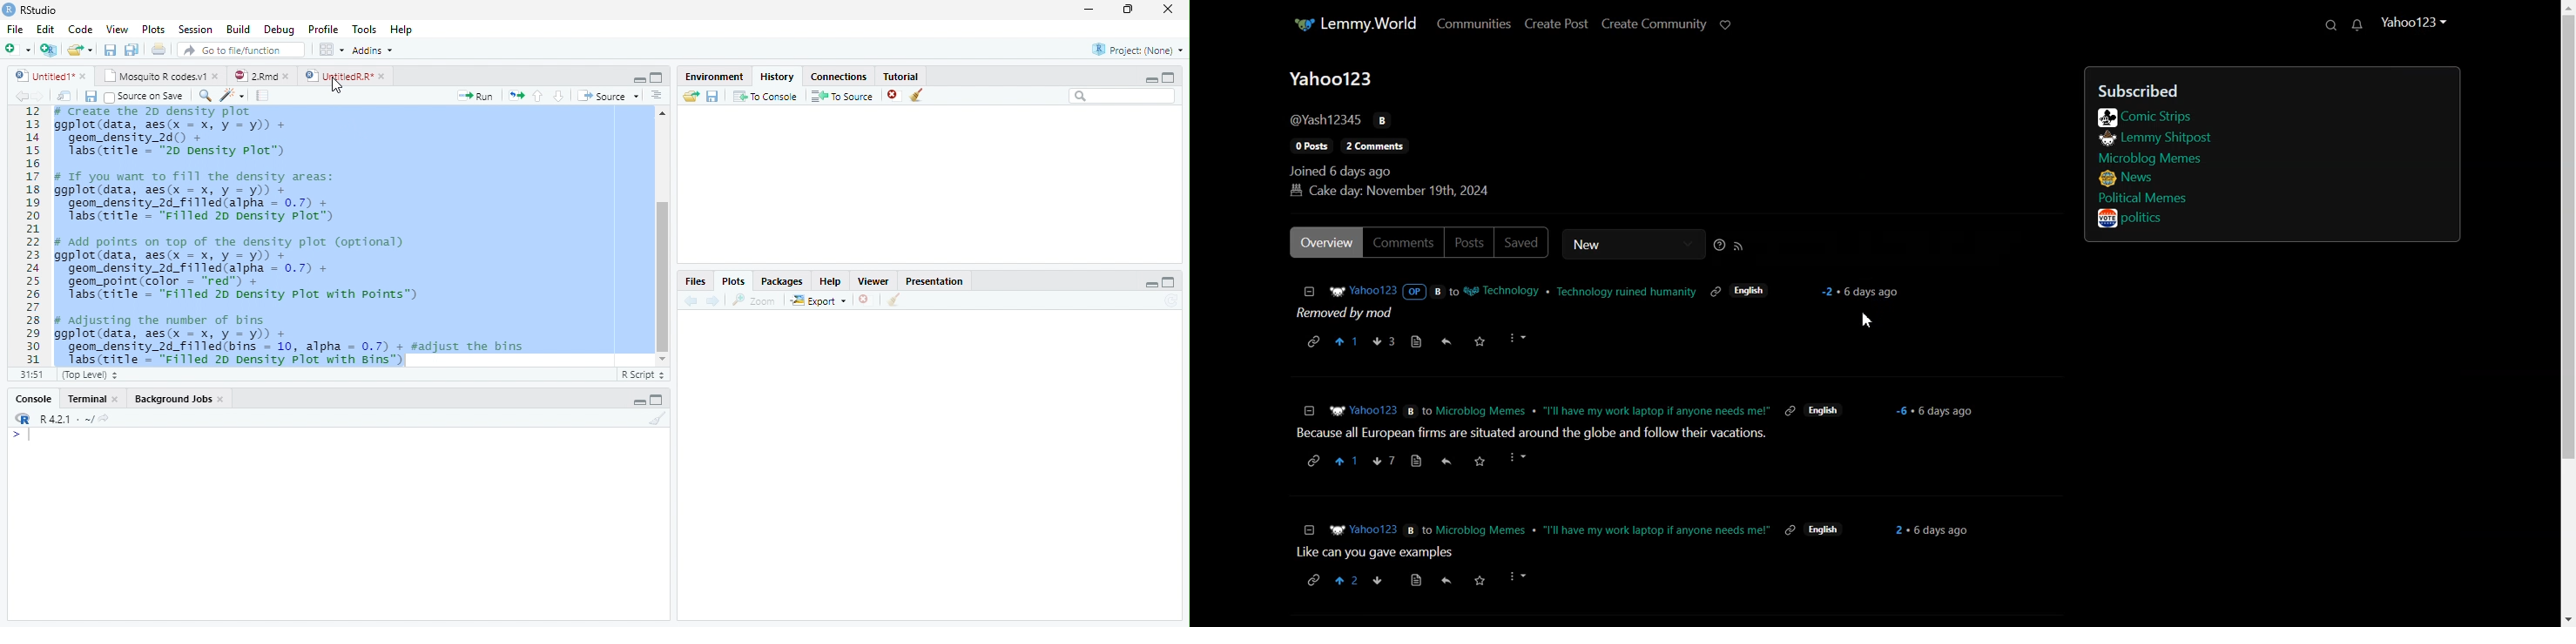  What do you see at coordinates (78, 50) in the screenshot?
I see `open an existing file` at bounding box center [78, 50].